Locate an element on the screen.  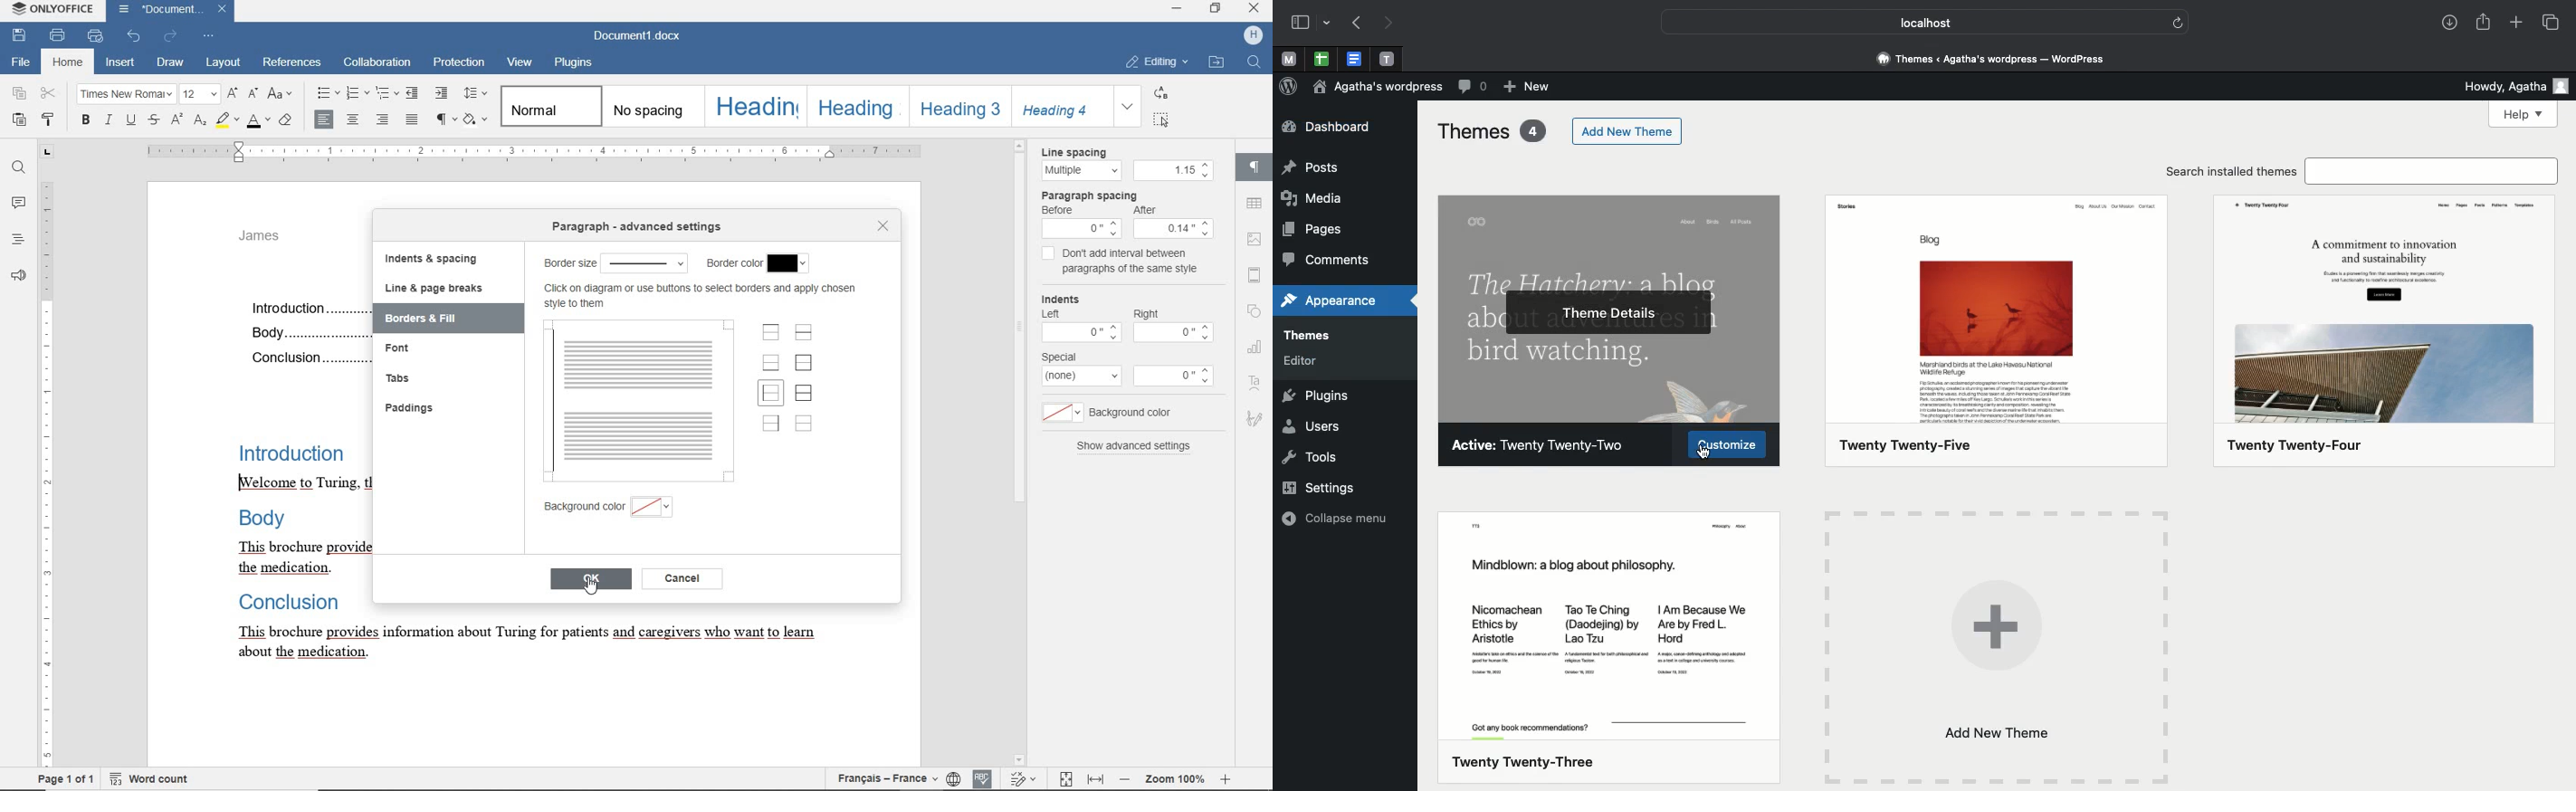
Settings is located at coordinates (1316, 488).